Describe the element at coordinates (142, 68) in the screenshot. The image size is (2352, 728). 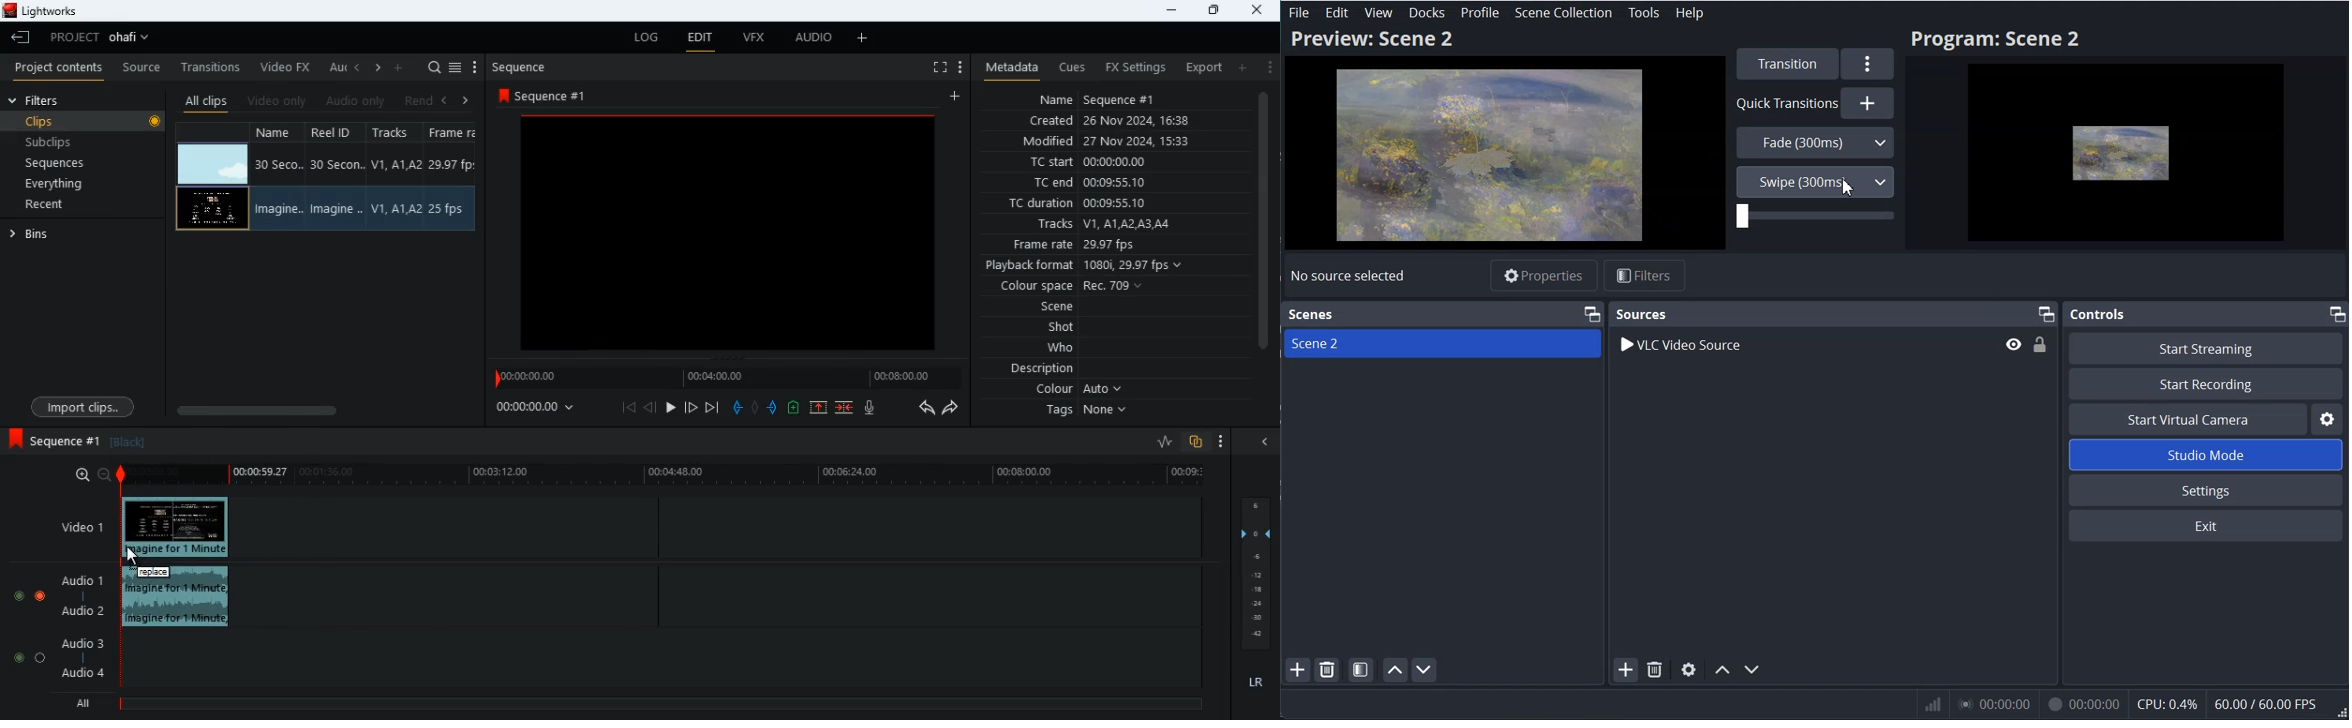
I see `source` at that location.